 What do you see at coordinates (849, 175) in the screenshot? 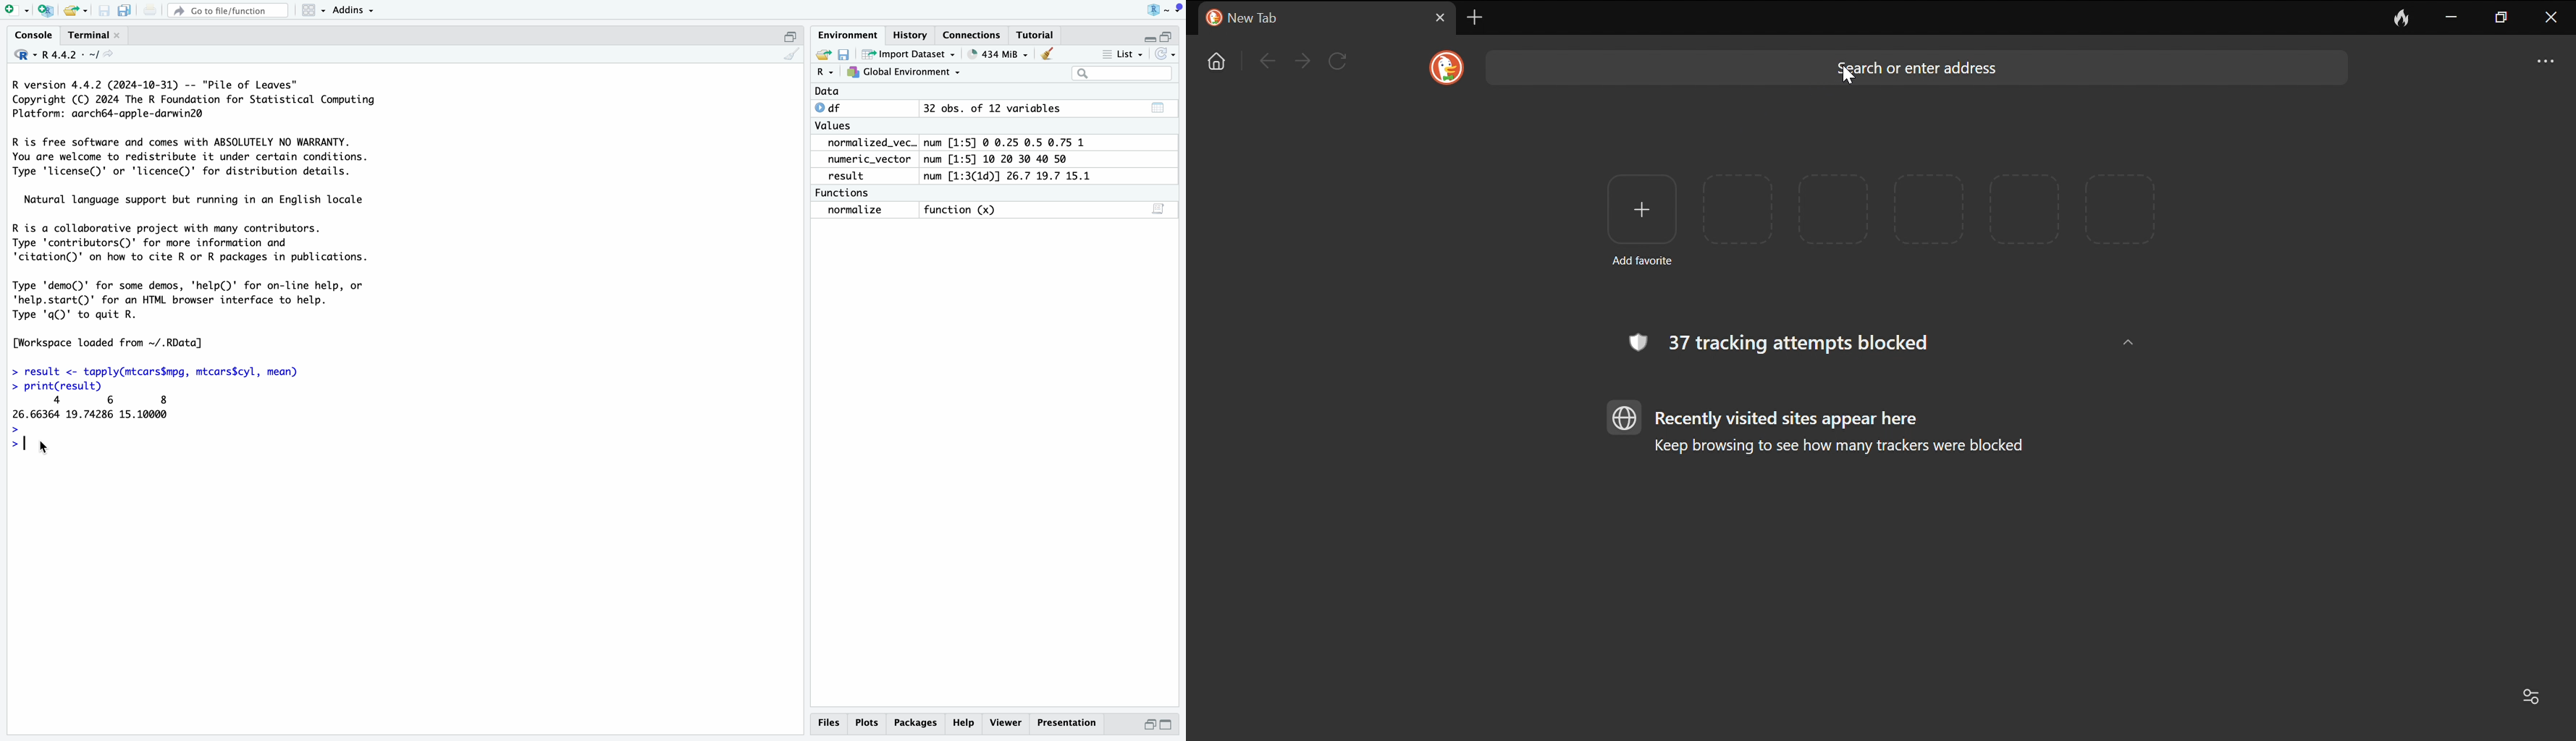
I see `result` at bounding box center [849, 175].